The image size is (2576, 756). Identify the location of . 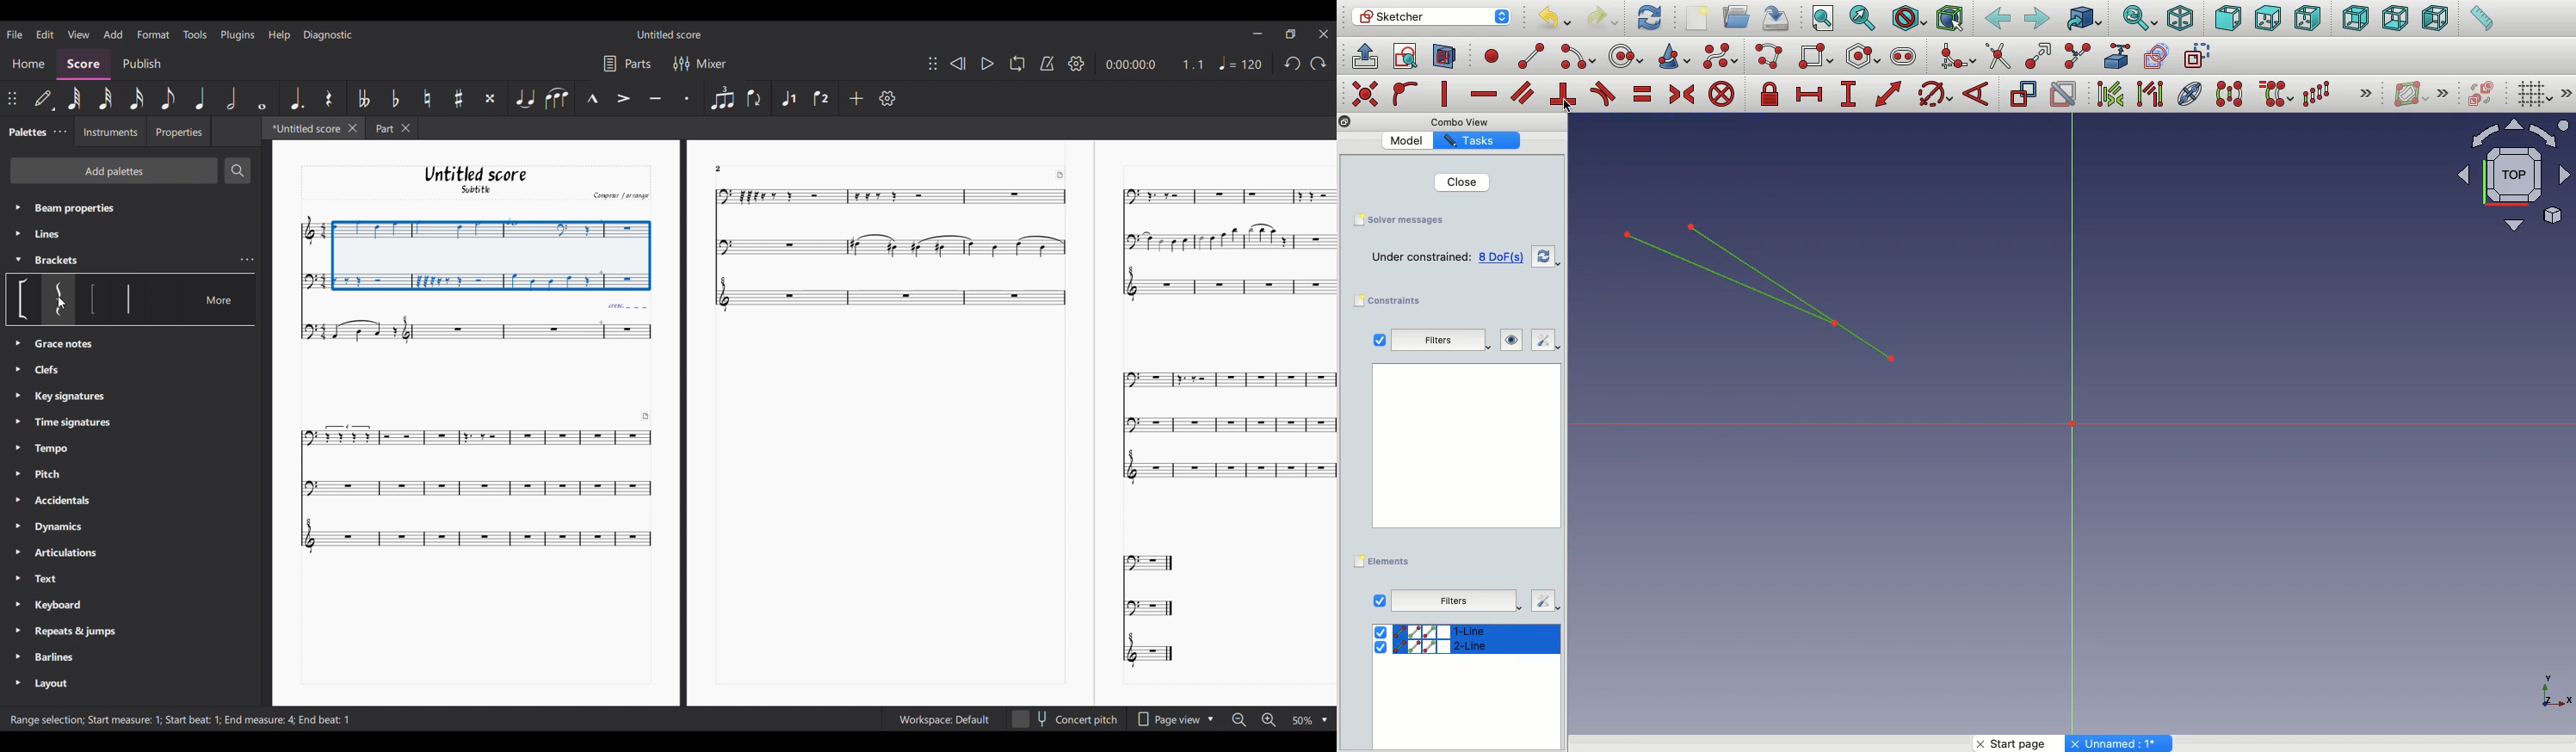
(1228, 469).